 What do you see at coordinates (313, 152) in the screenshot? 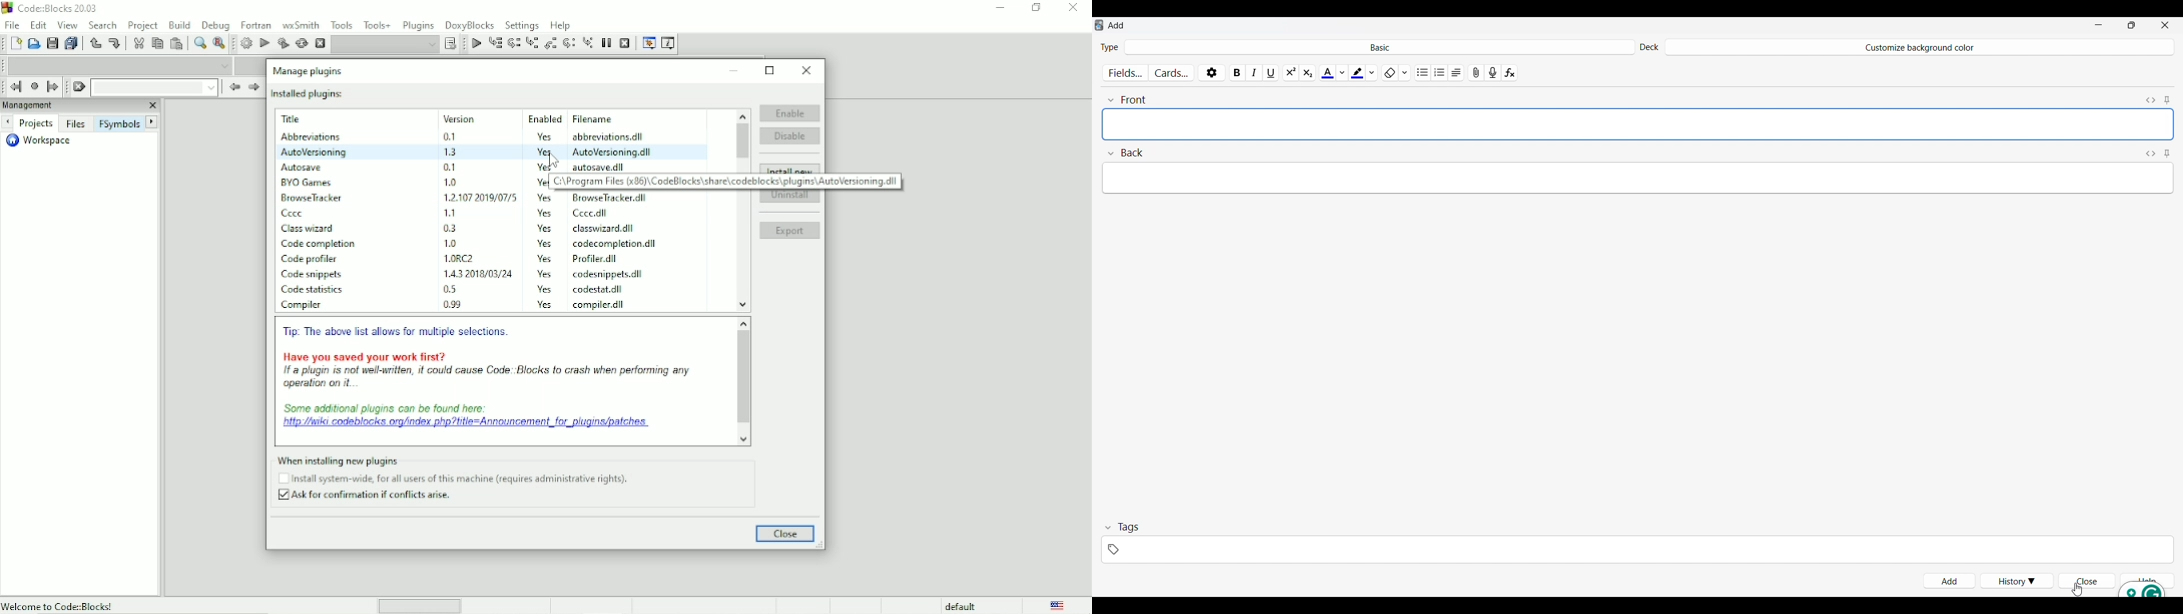
I see `AutoVersioning` at bounding box center [313, 152].